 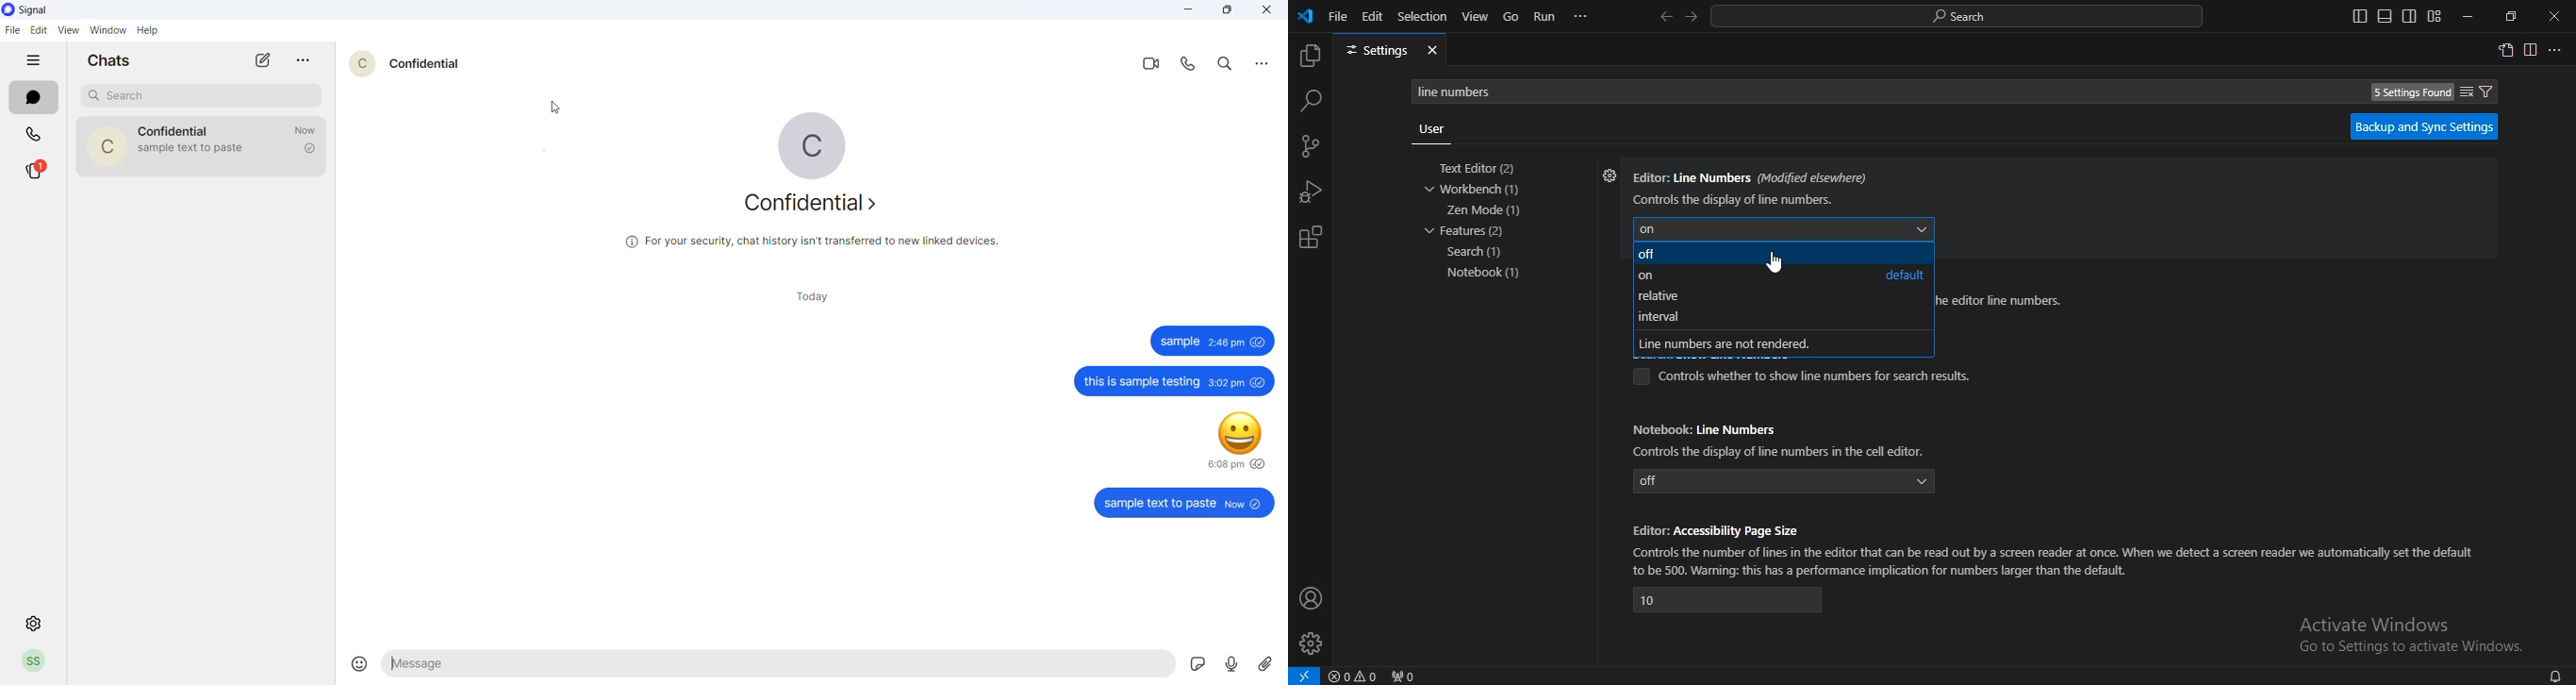 I want to click on line numbers are not rendered, so click(x=1737, y=342).